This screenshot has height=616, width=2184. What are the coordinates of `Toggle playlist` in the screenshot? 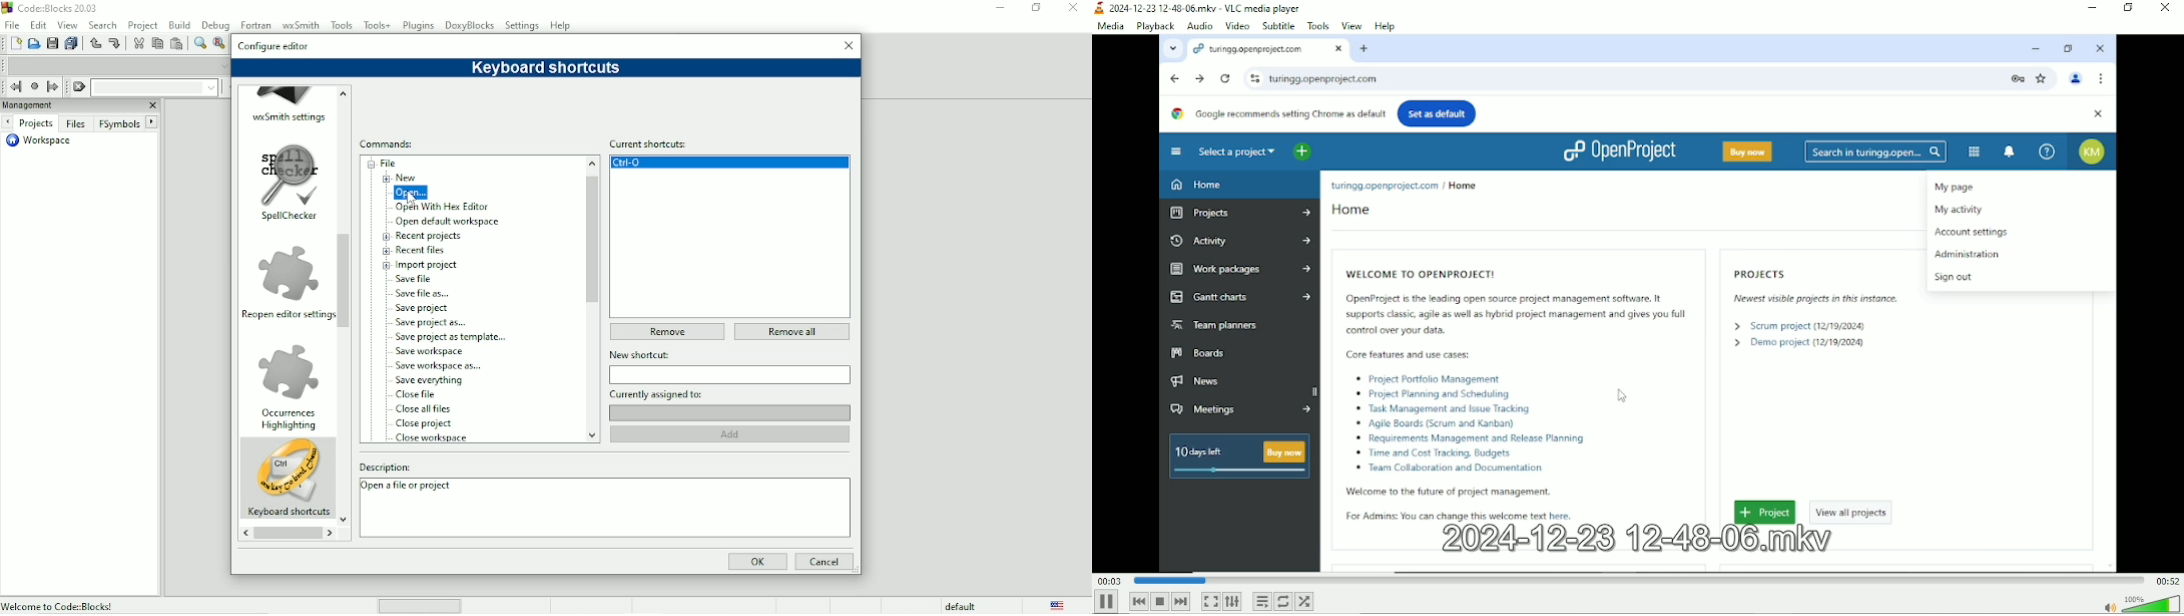 It's located at (1261, 602).